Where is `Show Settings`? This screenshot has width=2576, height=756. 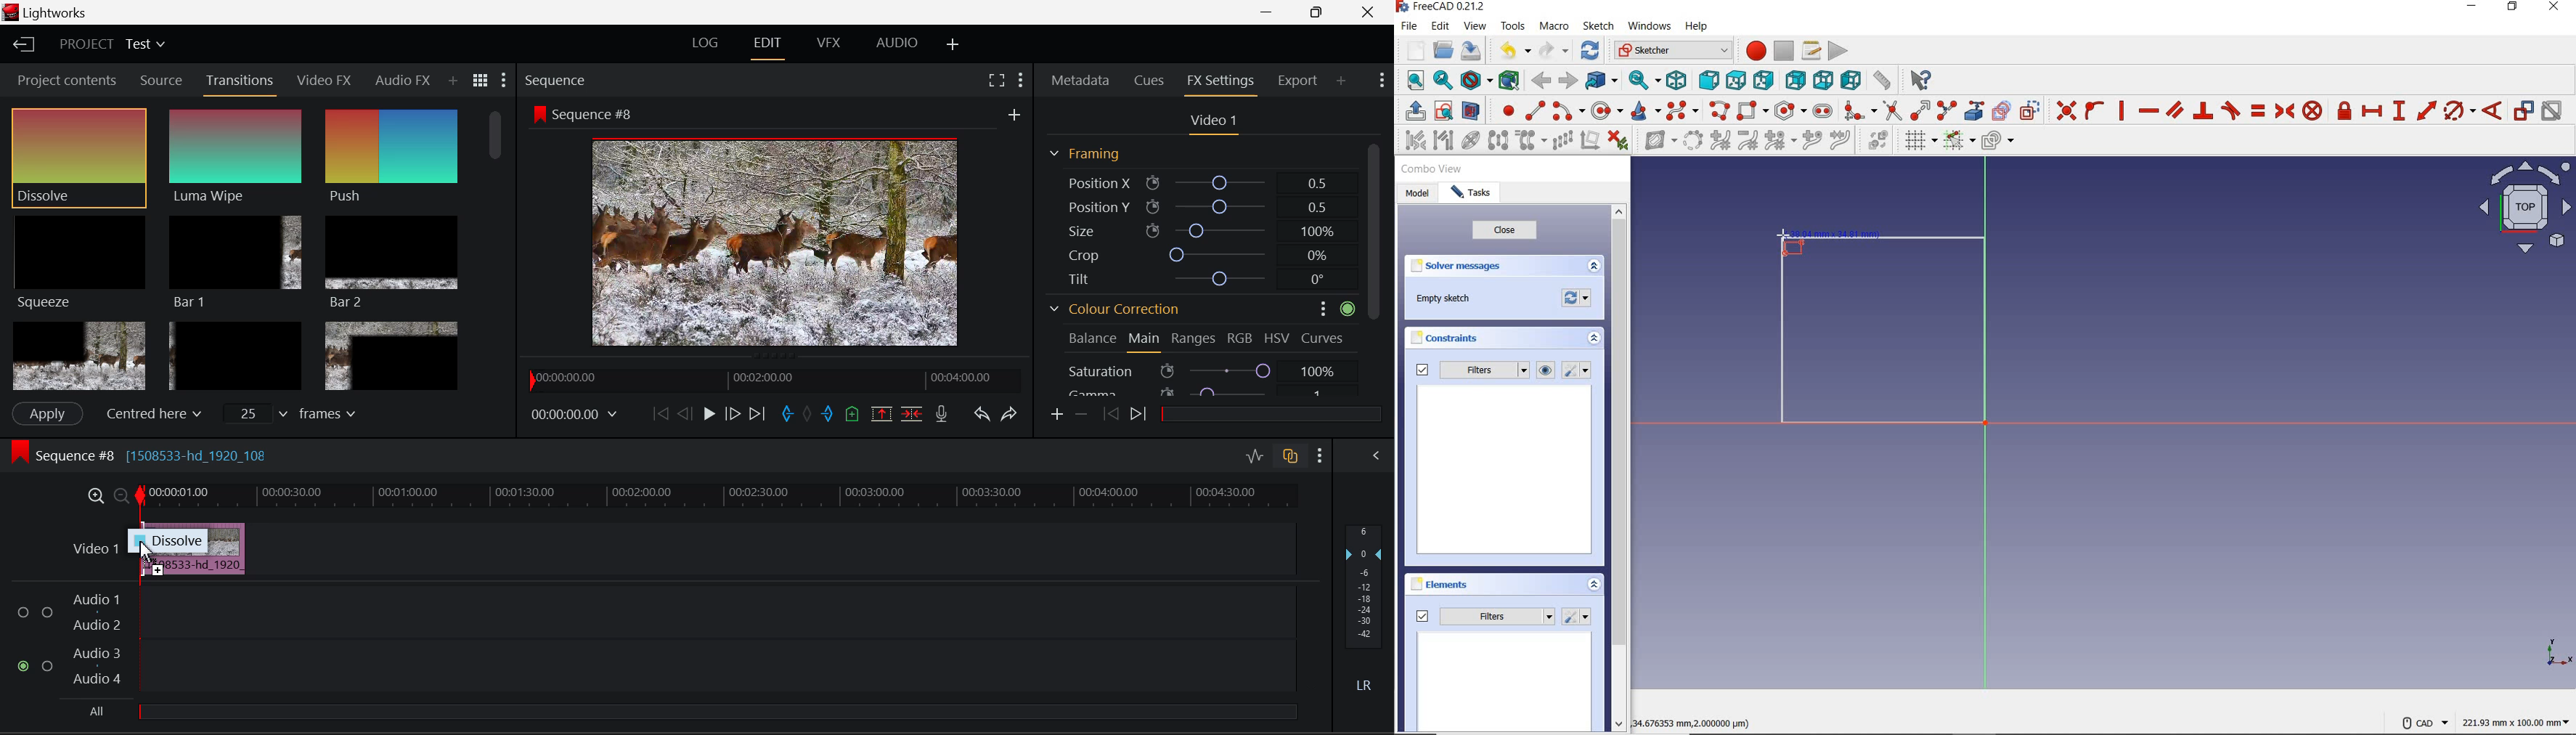 Show Settings is located at coordinates (1019, 81).